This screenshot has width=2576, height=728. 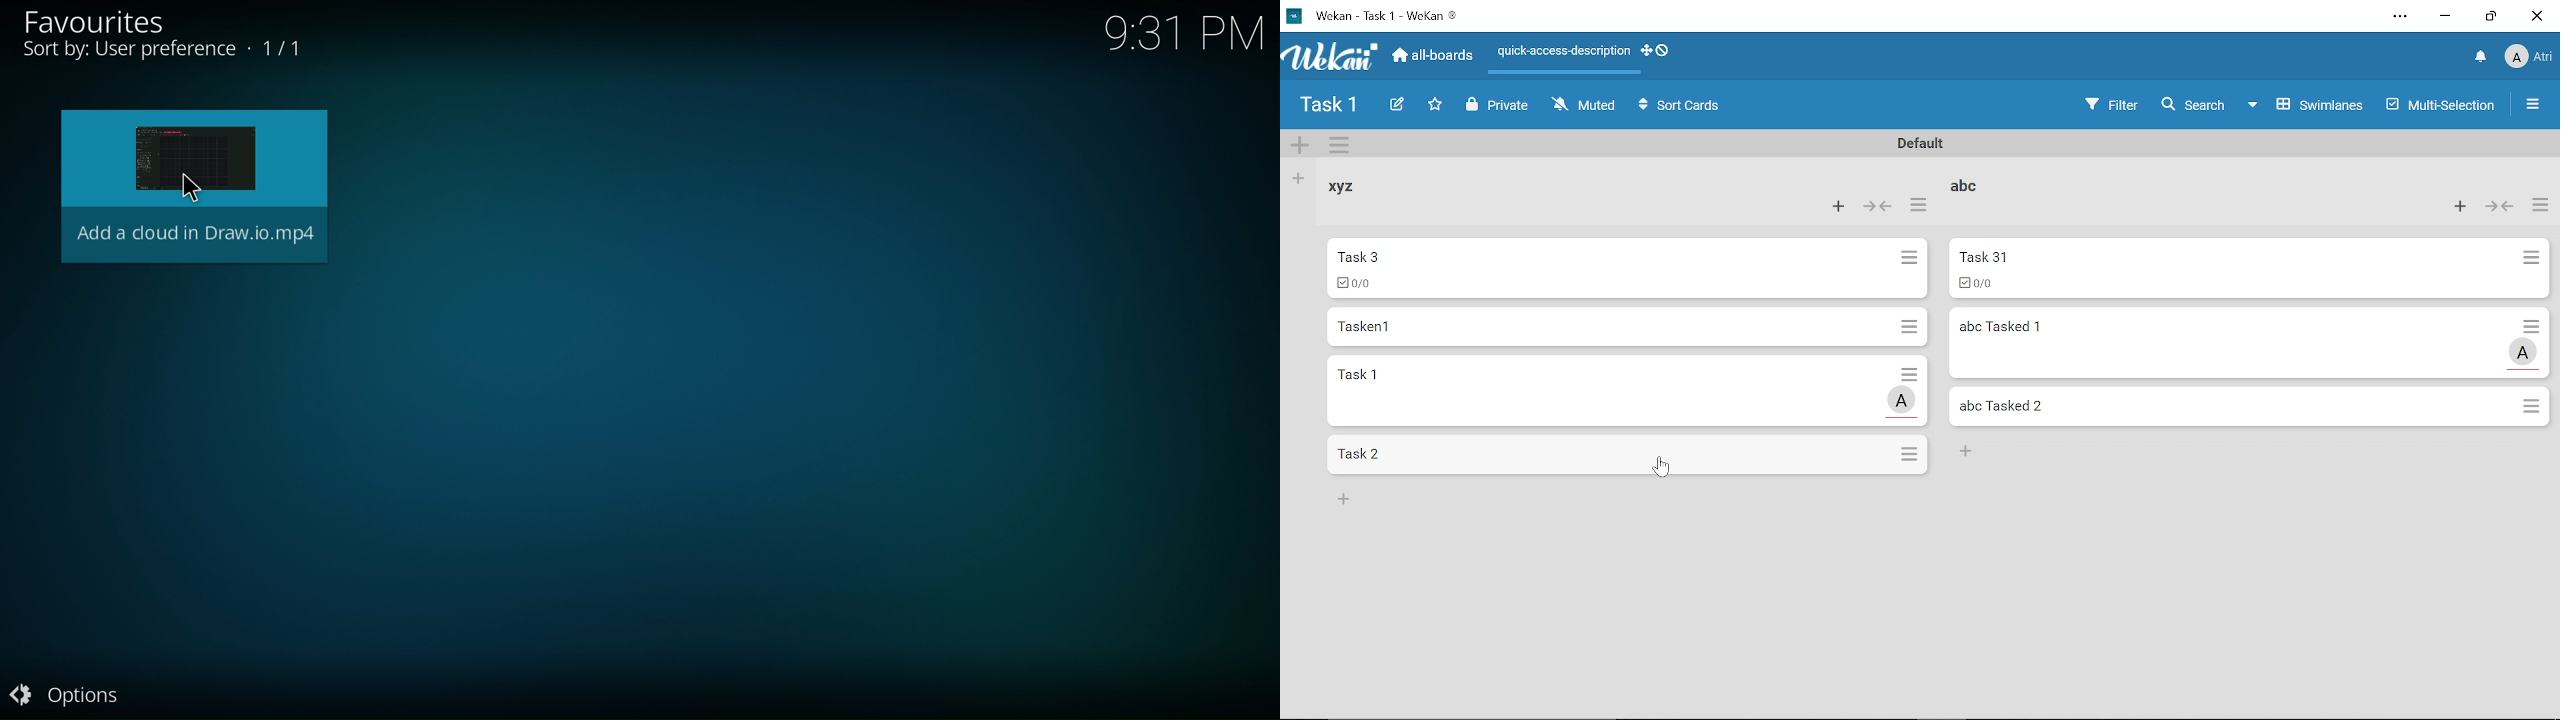 What do you see at coordinates (1962, 184) in the screenshot?
I see `List titled "abc'` at bounding box center [1962, 184].